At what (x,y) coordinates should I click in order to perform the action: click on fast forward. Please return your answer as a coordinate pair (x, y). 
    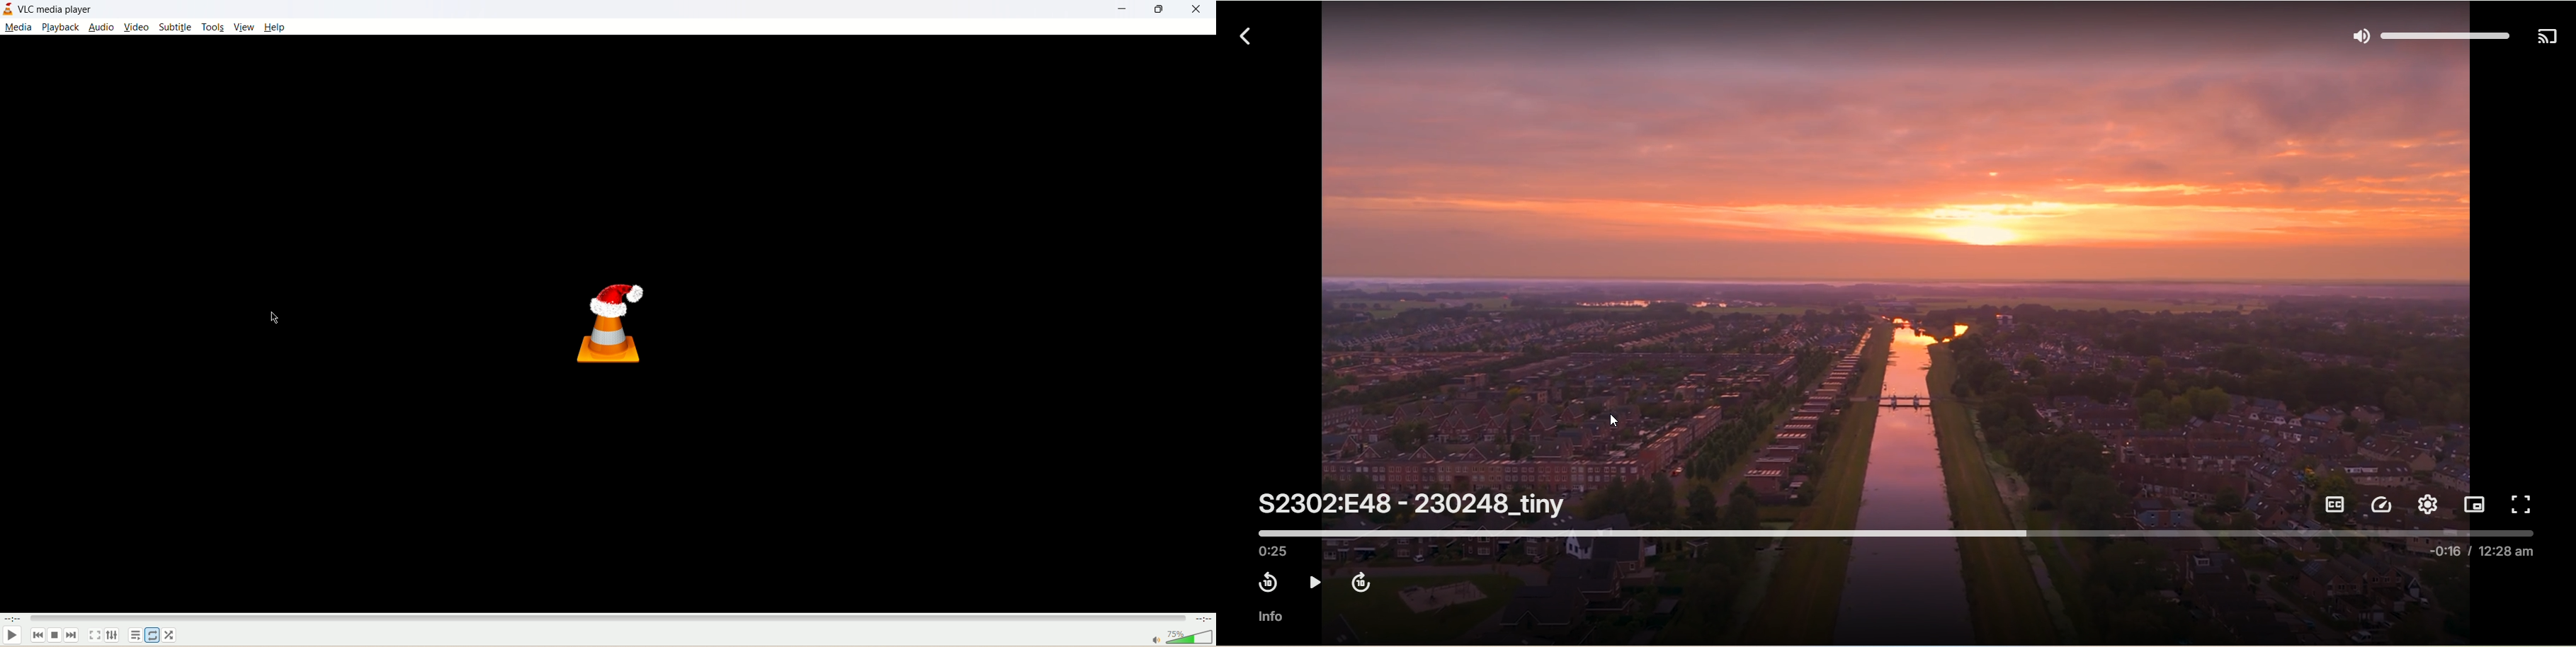
    Looking at the image, I should click on (1360, 580).